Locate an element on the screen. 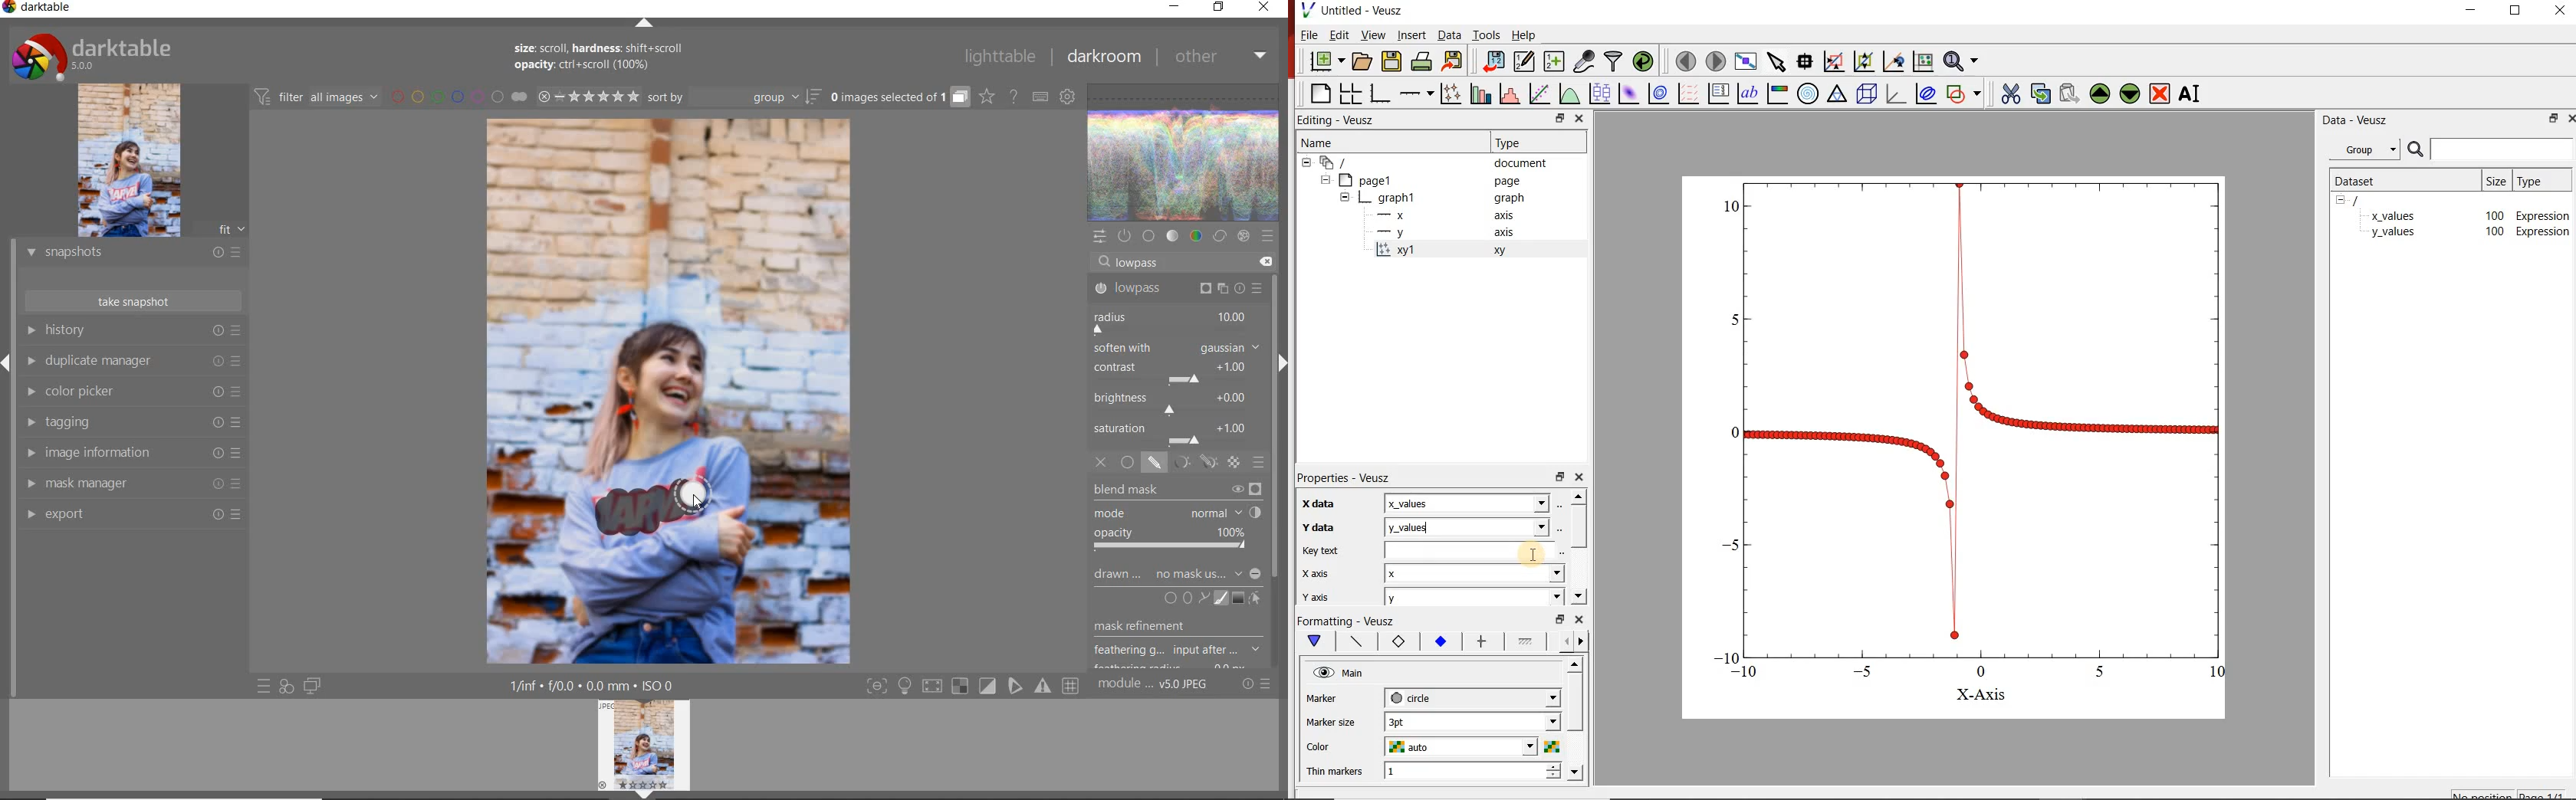  size: scroll, hardness: shift+scroll
opacity: ctrl+scroll (100%) is located at coordinates (602, 59).